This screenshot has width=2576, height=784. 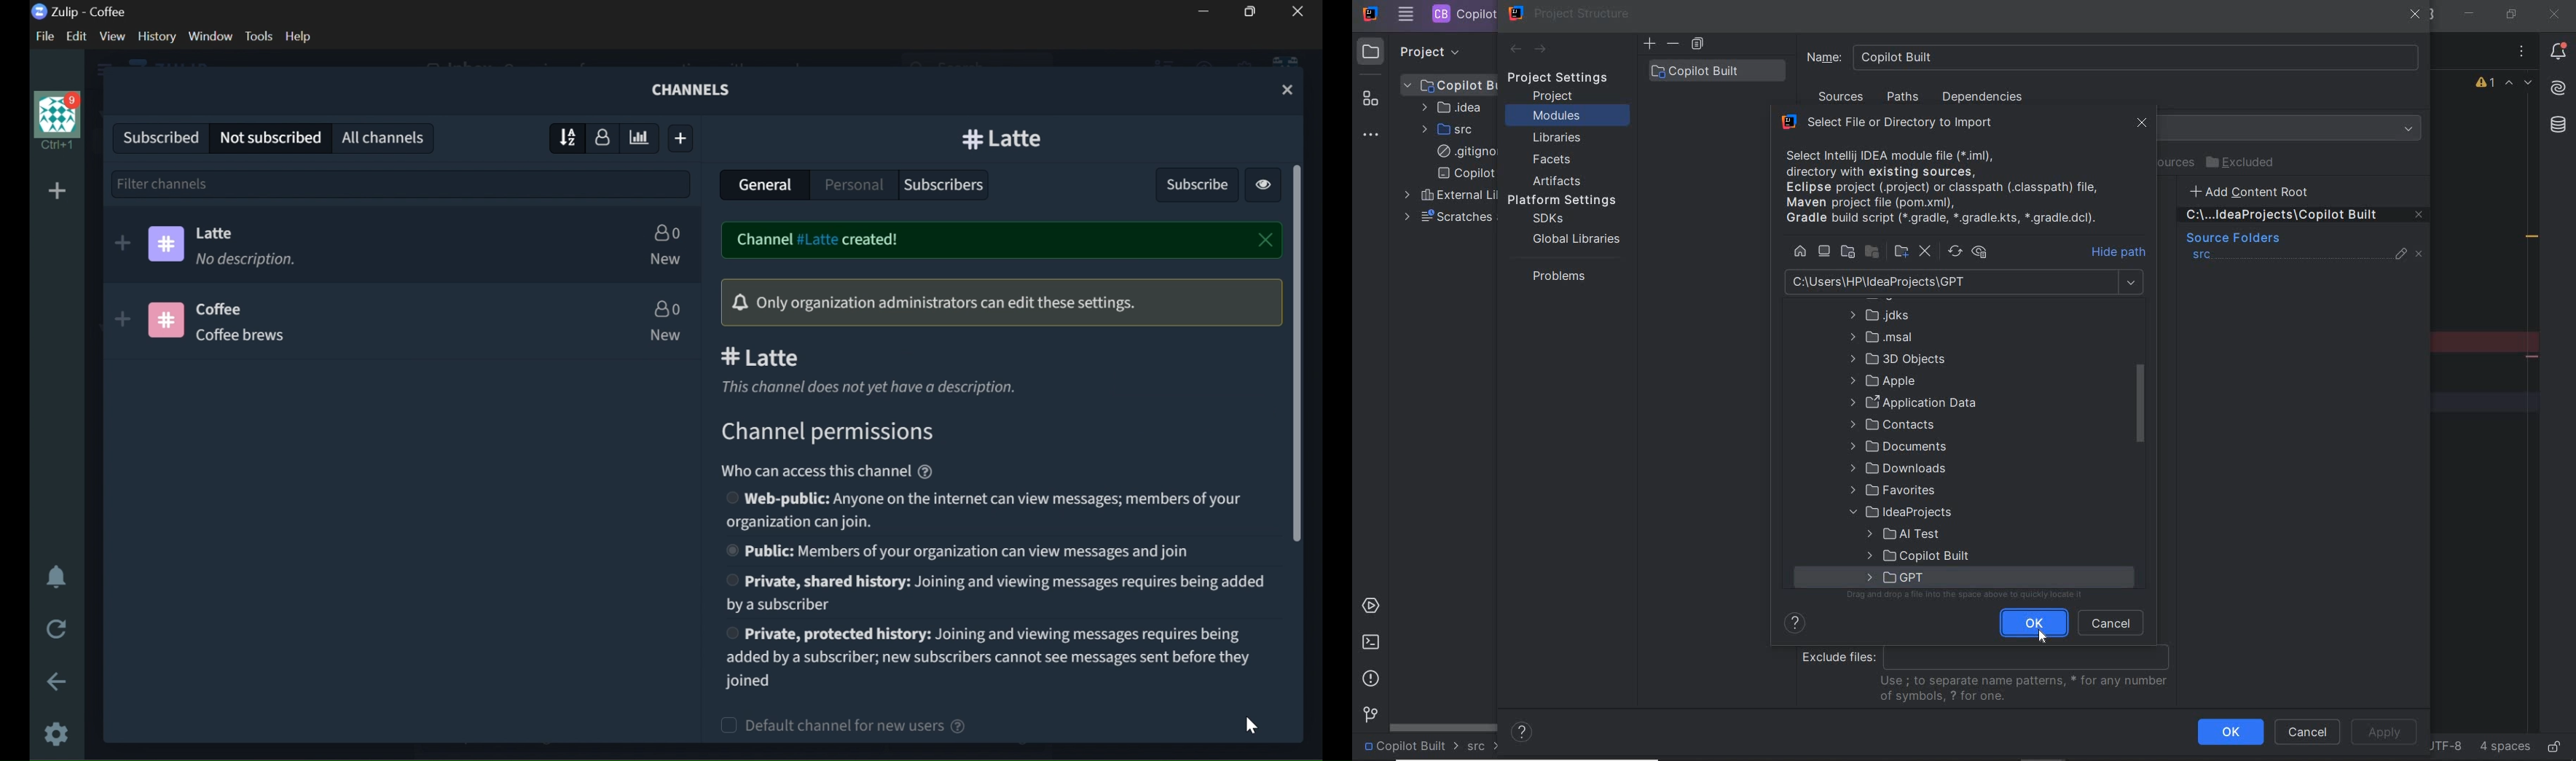 What do you see at coordinates (1005, 139) in the screenshot?
I see `CHANNEL NAME` at bounding box center [1005, 139].